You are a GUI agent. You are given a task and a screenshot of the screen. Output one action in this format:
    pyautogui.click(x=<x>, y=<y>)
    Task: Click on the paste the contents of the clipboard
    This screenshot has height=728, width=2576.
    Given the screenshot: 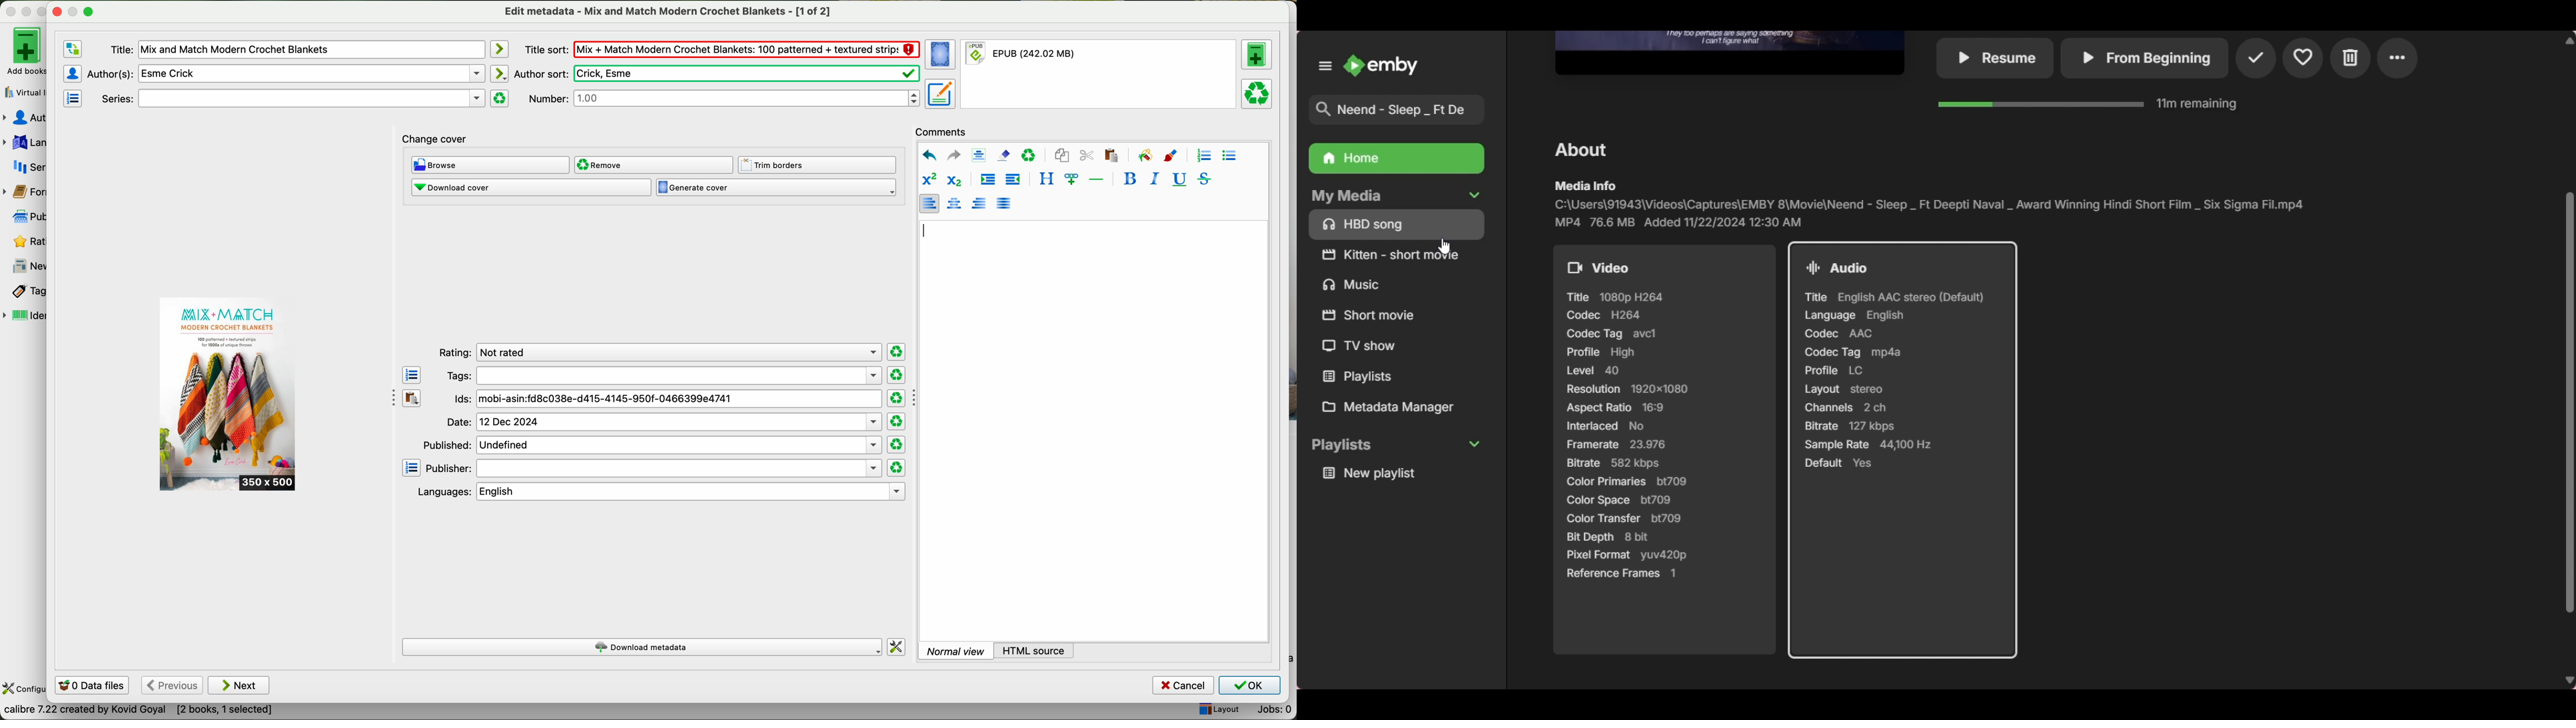 What is the action you would take?
    pyautogui.click(x=413, y=399)
    